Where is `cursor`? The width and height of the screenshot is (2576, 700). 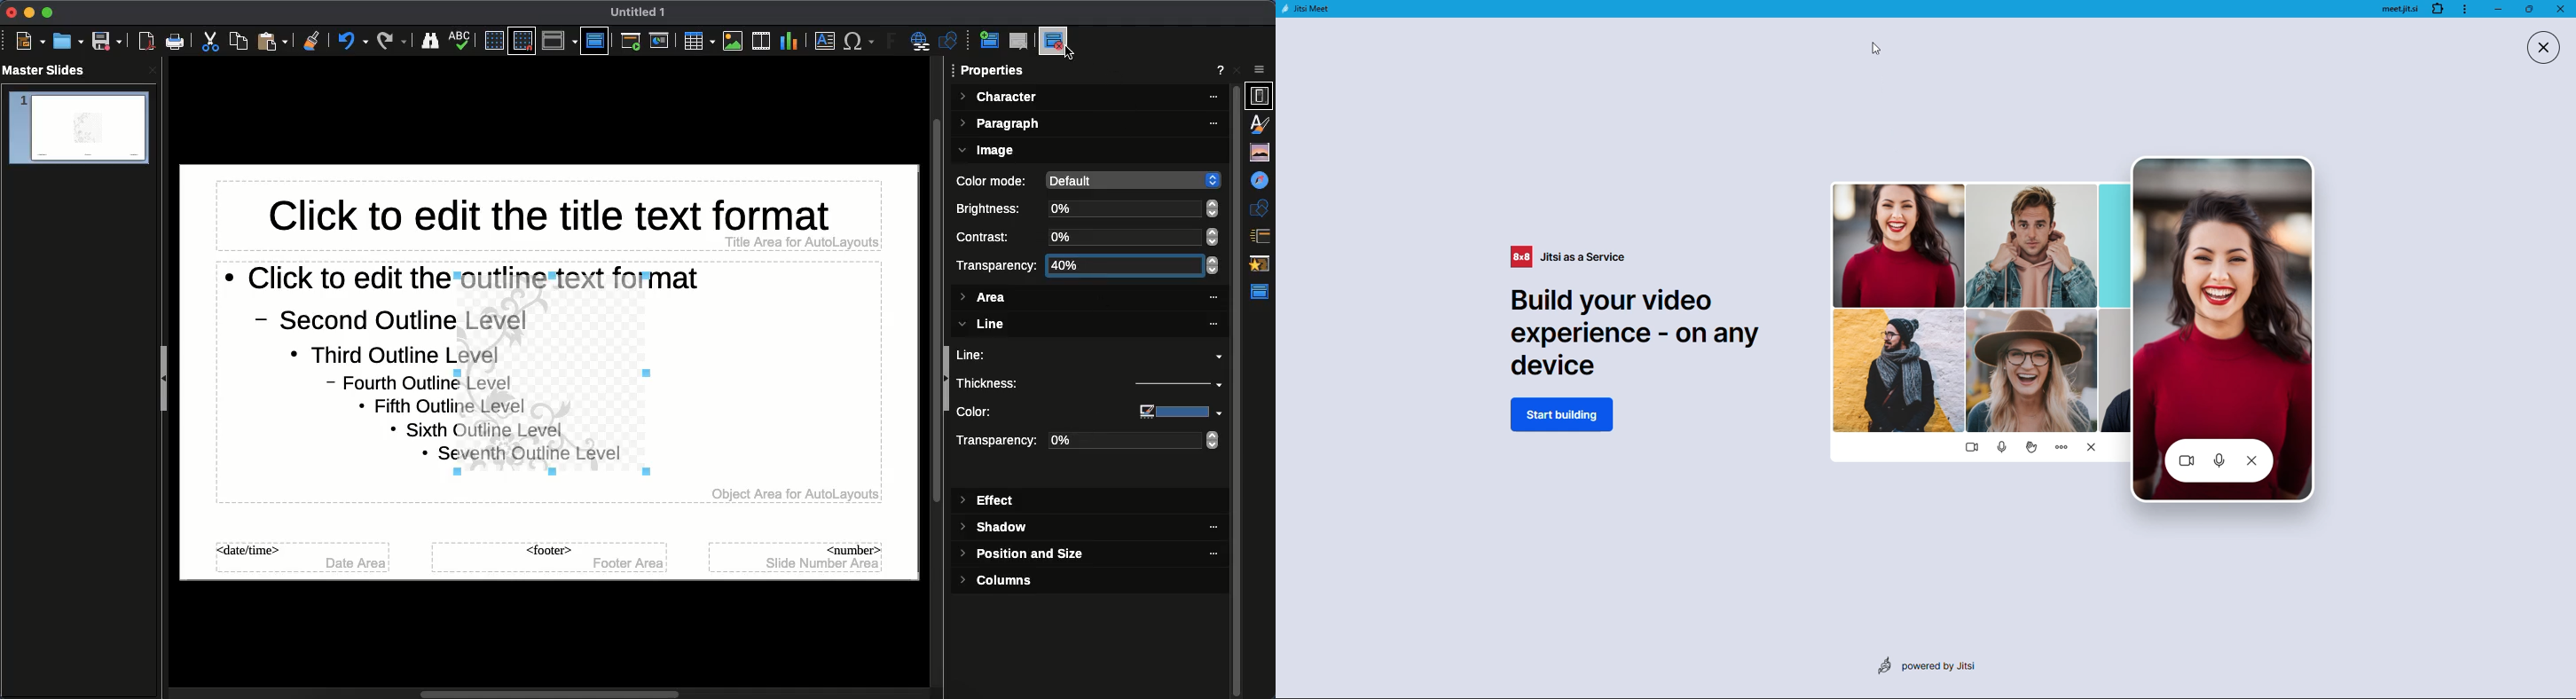
cursor is located at coordinates (1073, 57).